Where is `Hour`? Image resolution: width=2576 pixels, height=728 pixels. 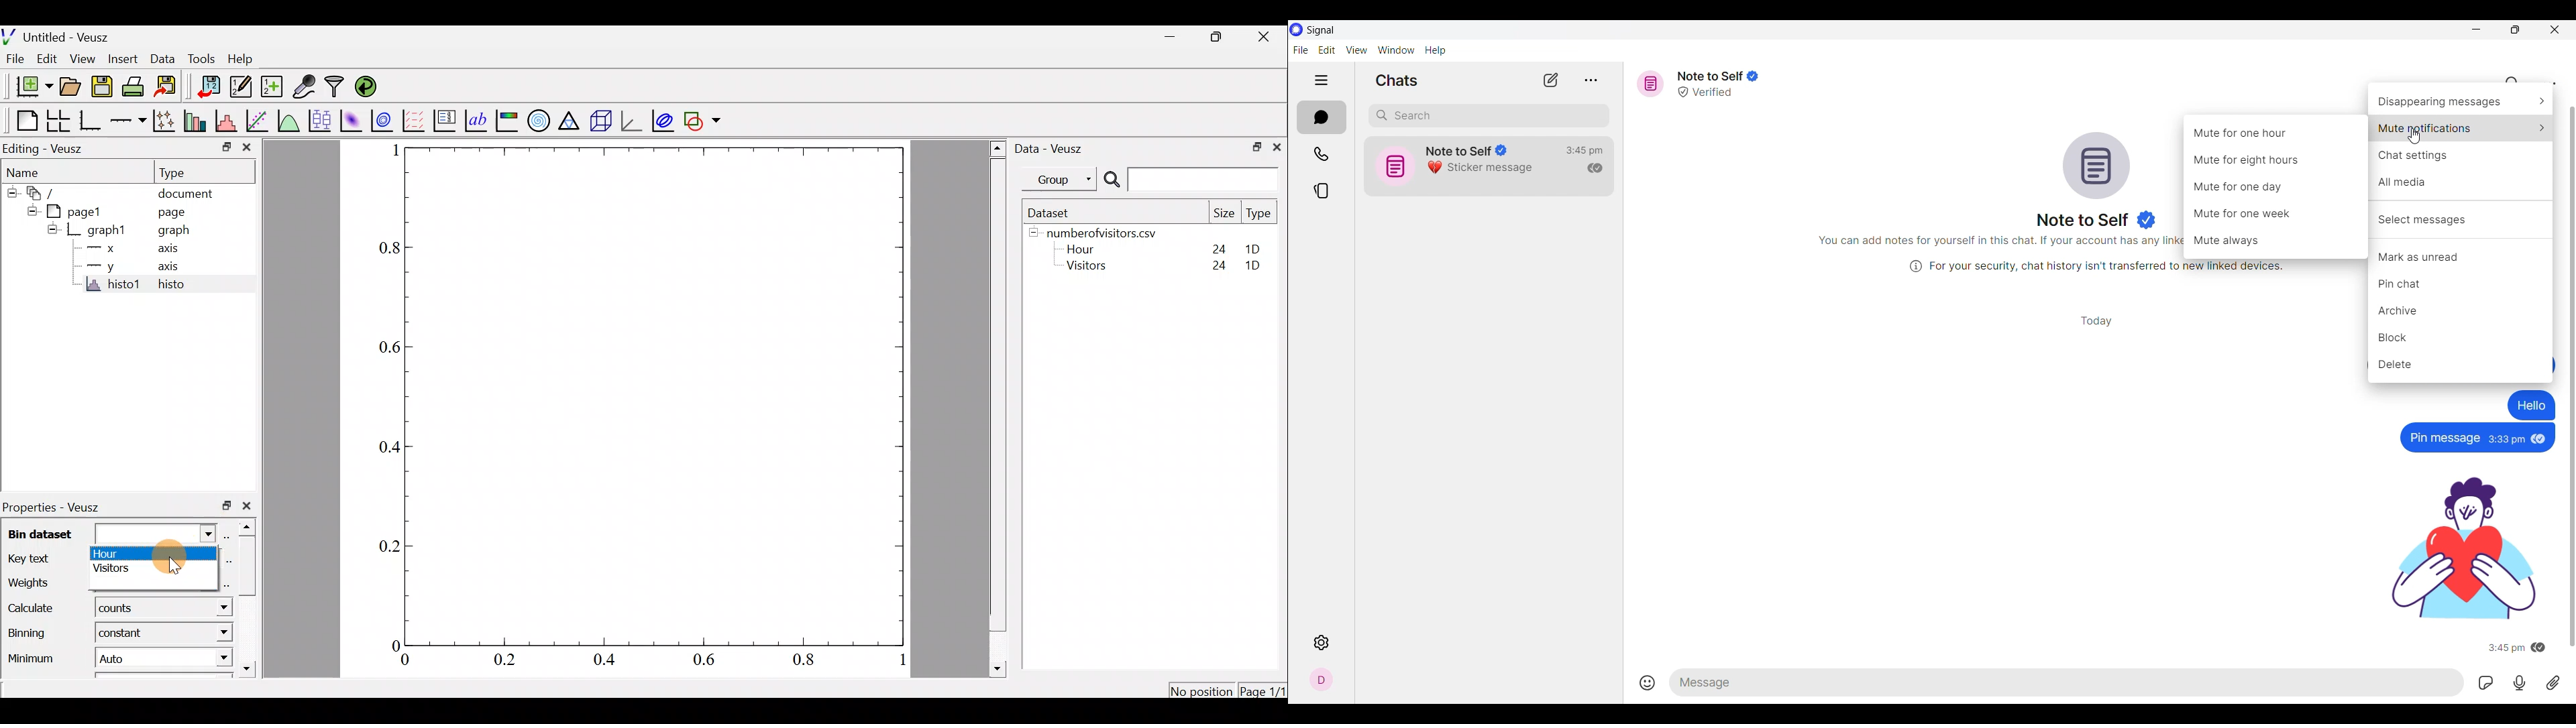
Hour is located at coordinates (1086, 249).